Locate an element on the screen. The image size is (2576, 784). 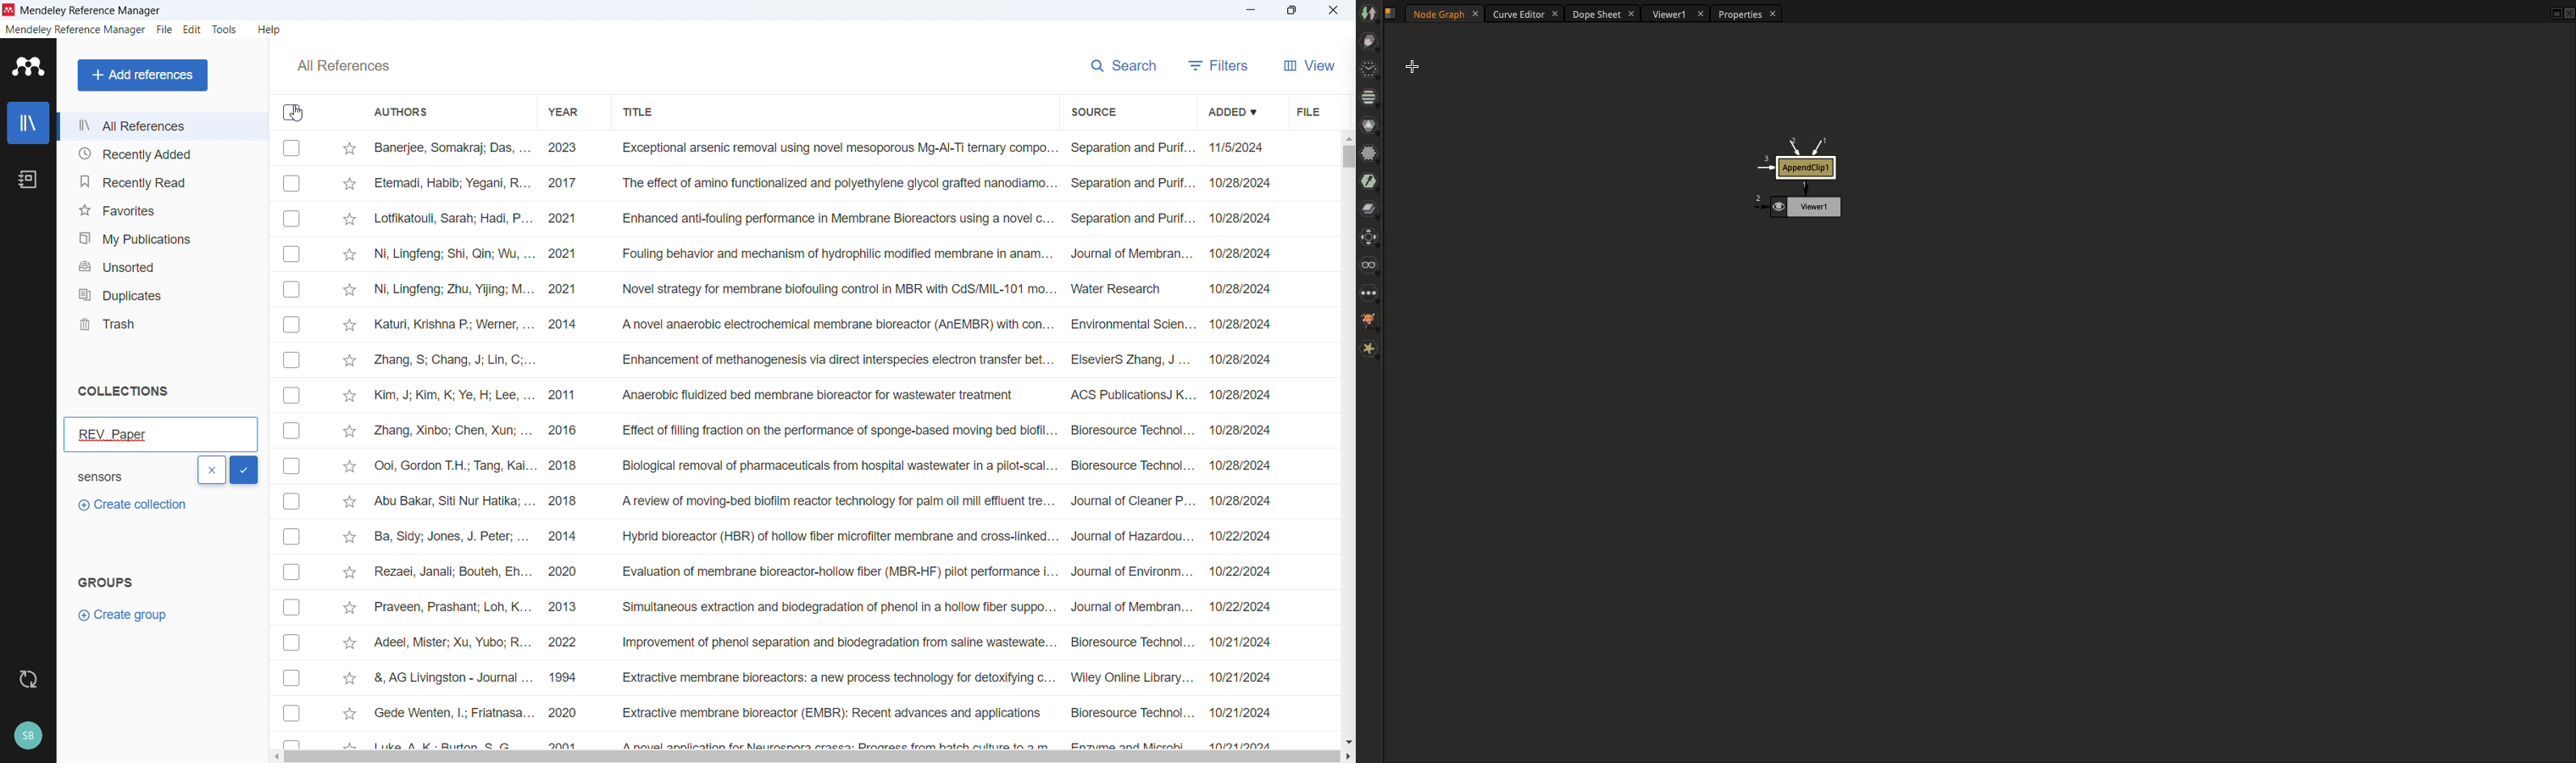
Select respective publication is located at coordinates (292, 608).